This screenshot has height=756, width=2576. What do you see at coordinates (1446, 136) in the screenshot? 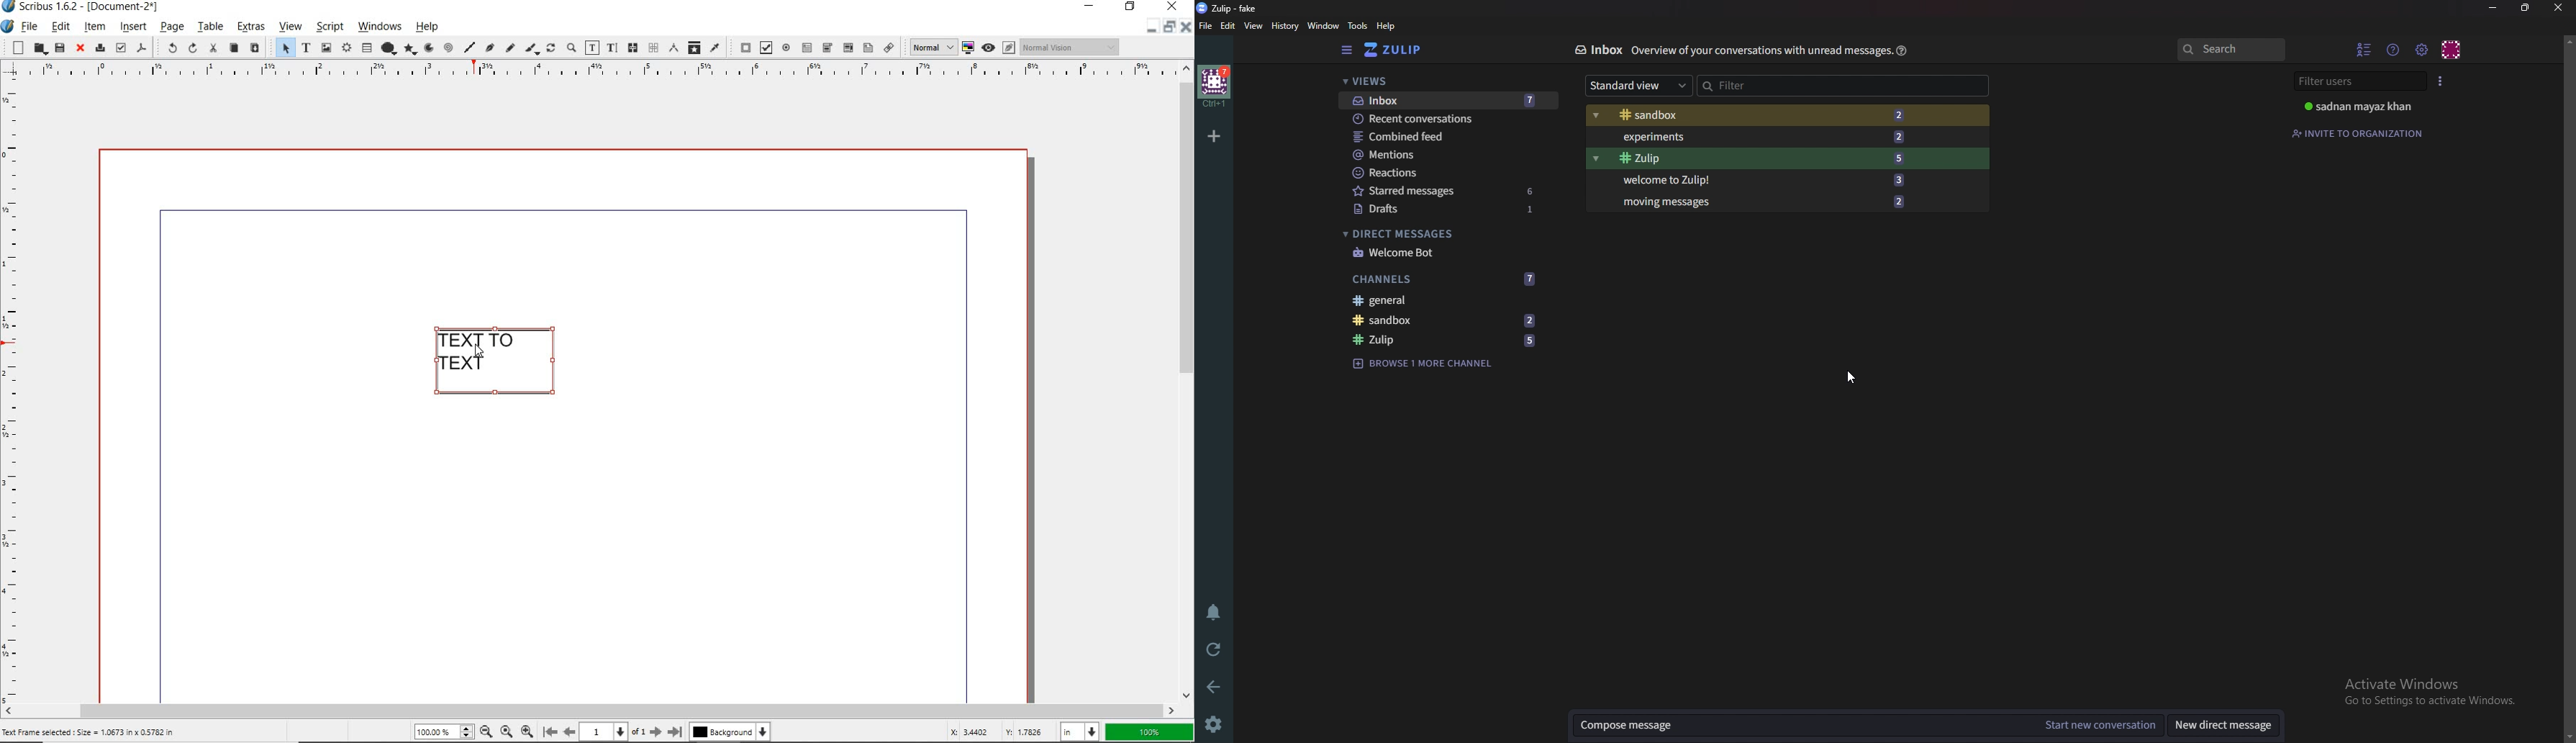
I see `Combined feed` at bounding box center [1446, 136].